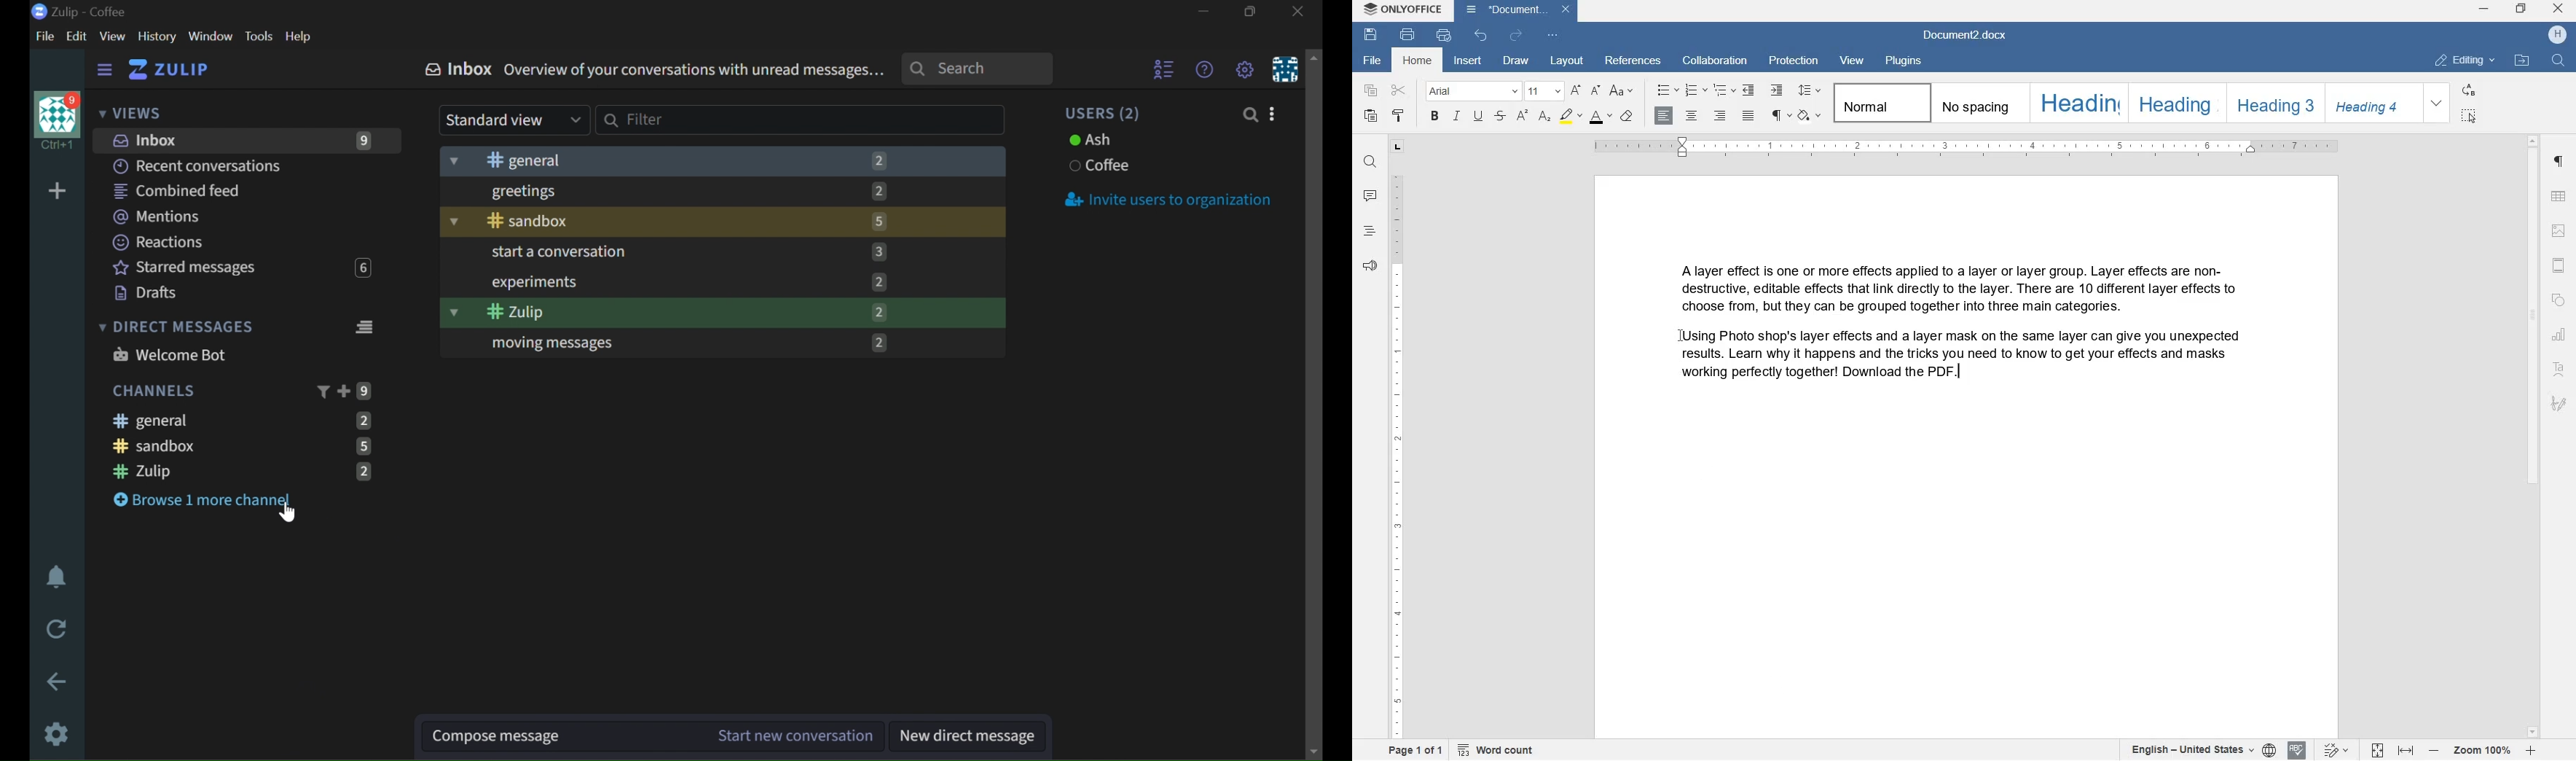 This screenshot has height=784, width=2576. What do you see at coordinates (2466, 61) in the screenshot?
I see `EDITING` at bounding box center [2466, 61].